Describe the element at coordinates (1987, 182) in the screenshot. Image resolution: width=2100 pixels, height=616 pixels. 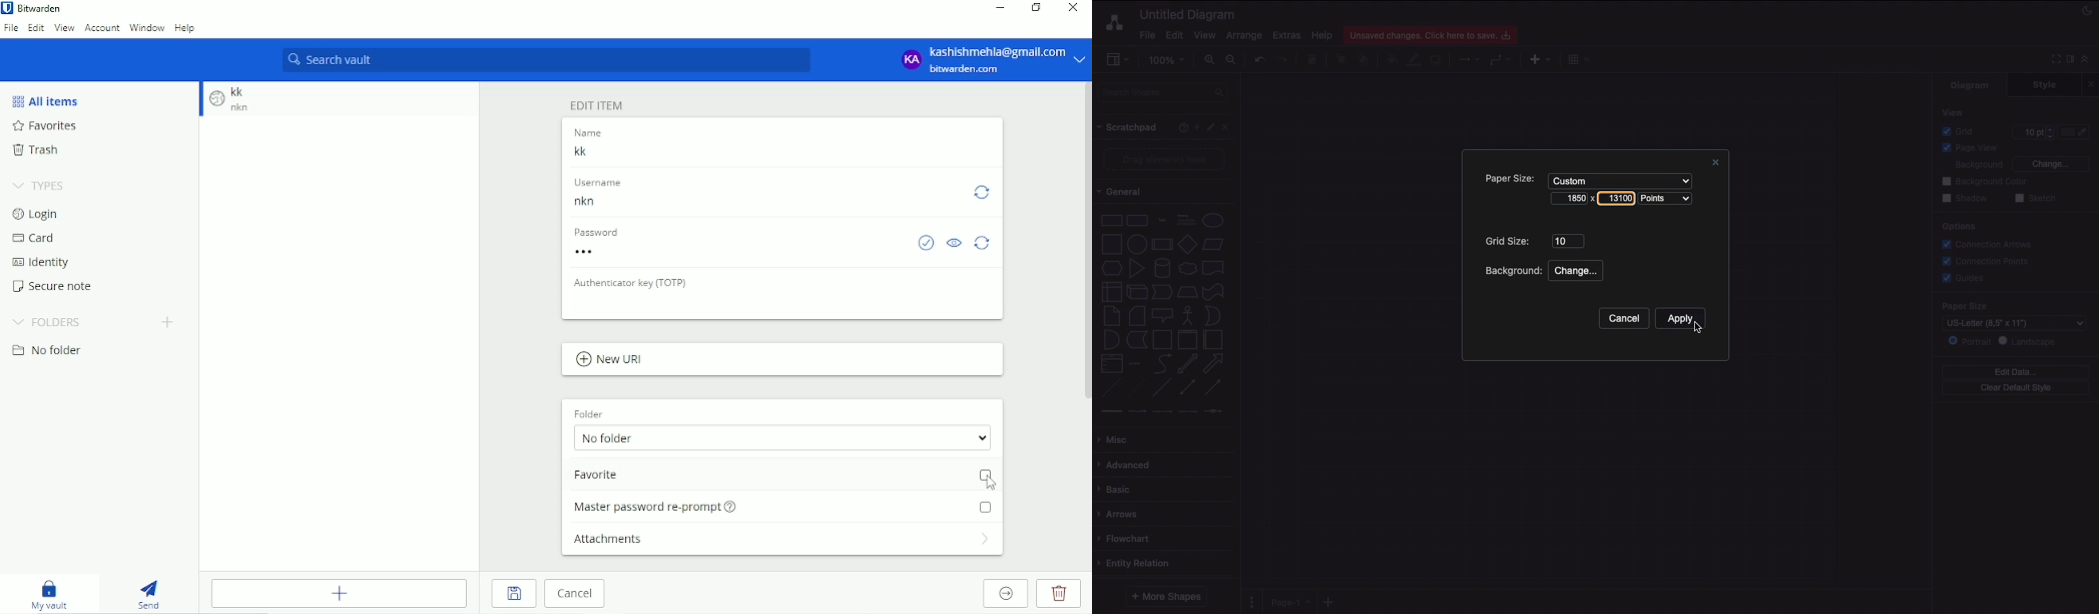
I see `Background color` at that location.